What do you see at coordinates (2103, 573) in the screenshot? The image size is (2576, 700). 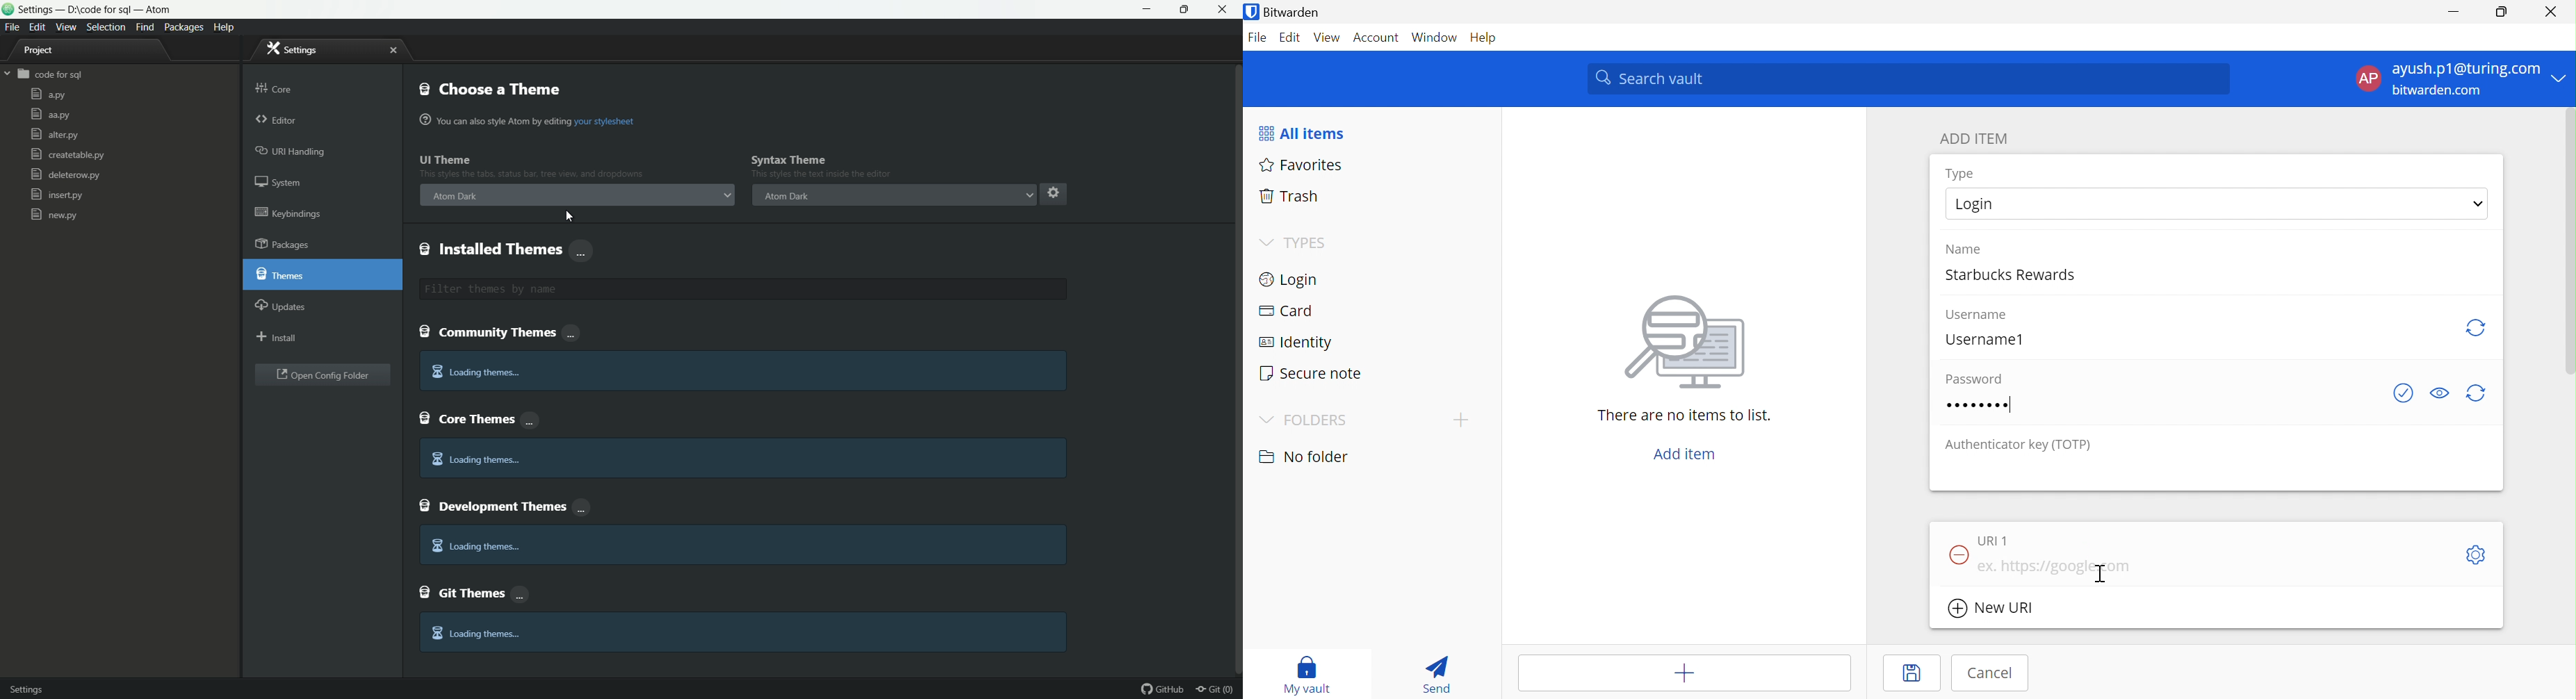 I see `Cursor` at bounding box center [2103, 573].